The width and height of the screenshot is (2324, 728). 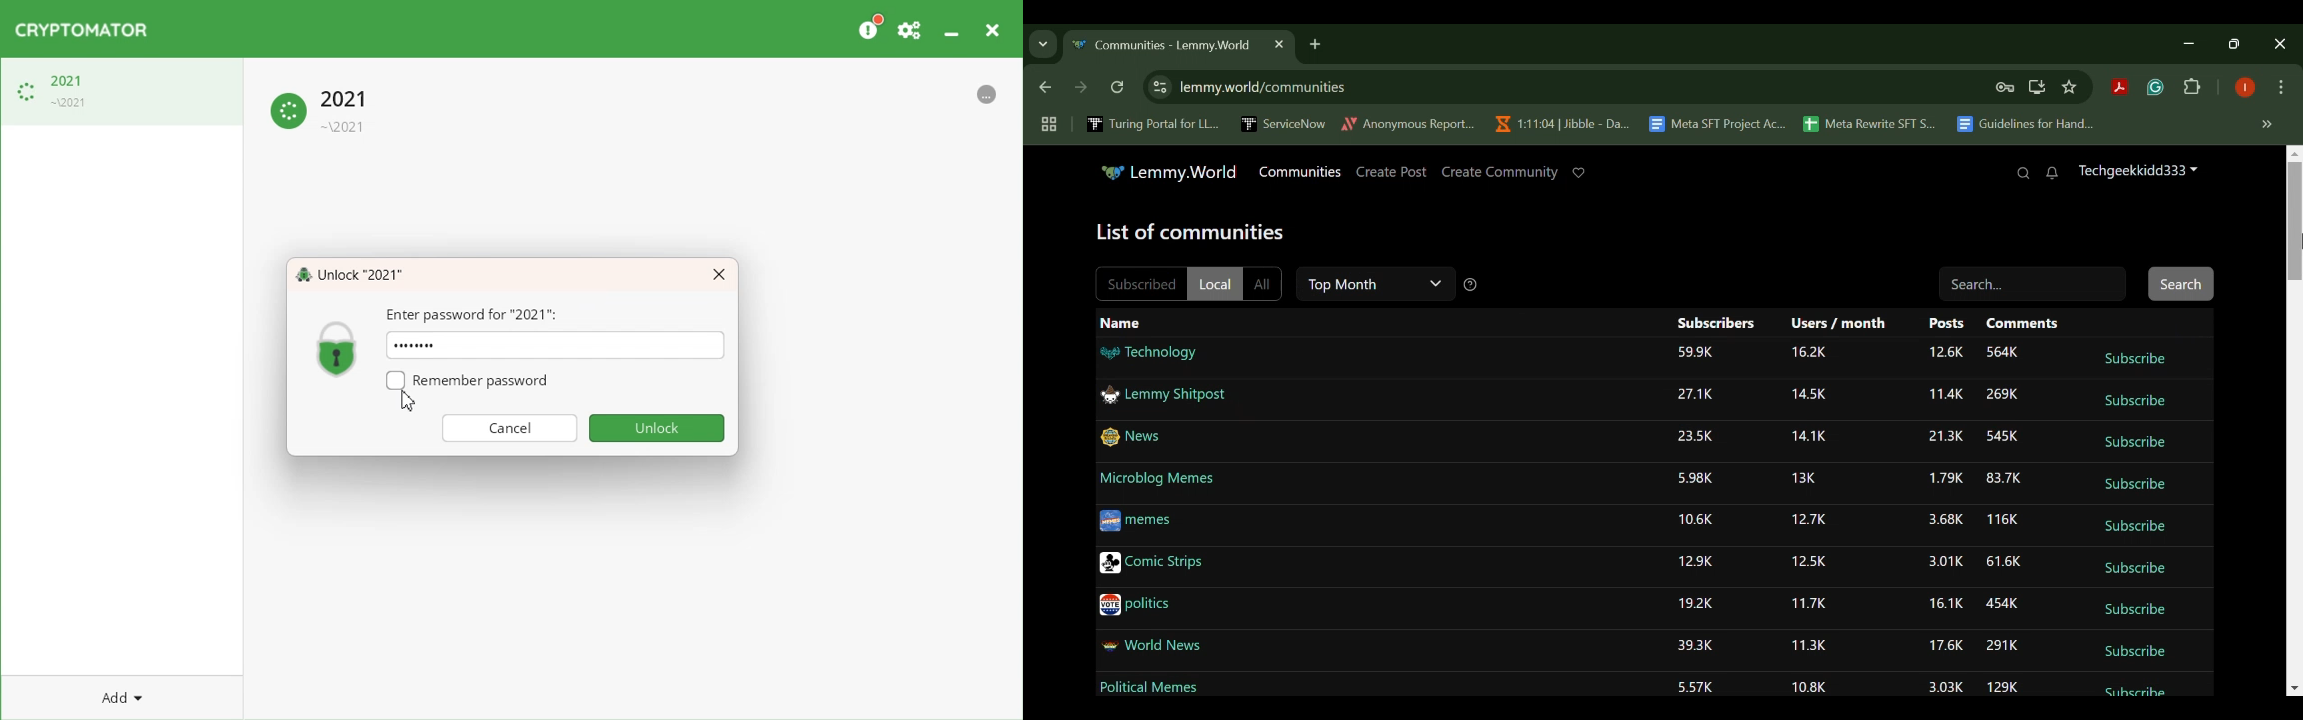 What do you see at coordinates (1808, 561) in the screenshot?
I see `12.5K` at bounding box center [1808, 561].